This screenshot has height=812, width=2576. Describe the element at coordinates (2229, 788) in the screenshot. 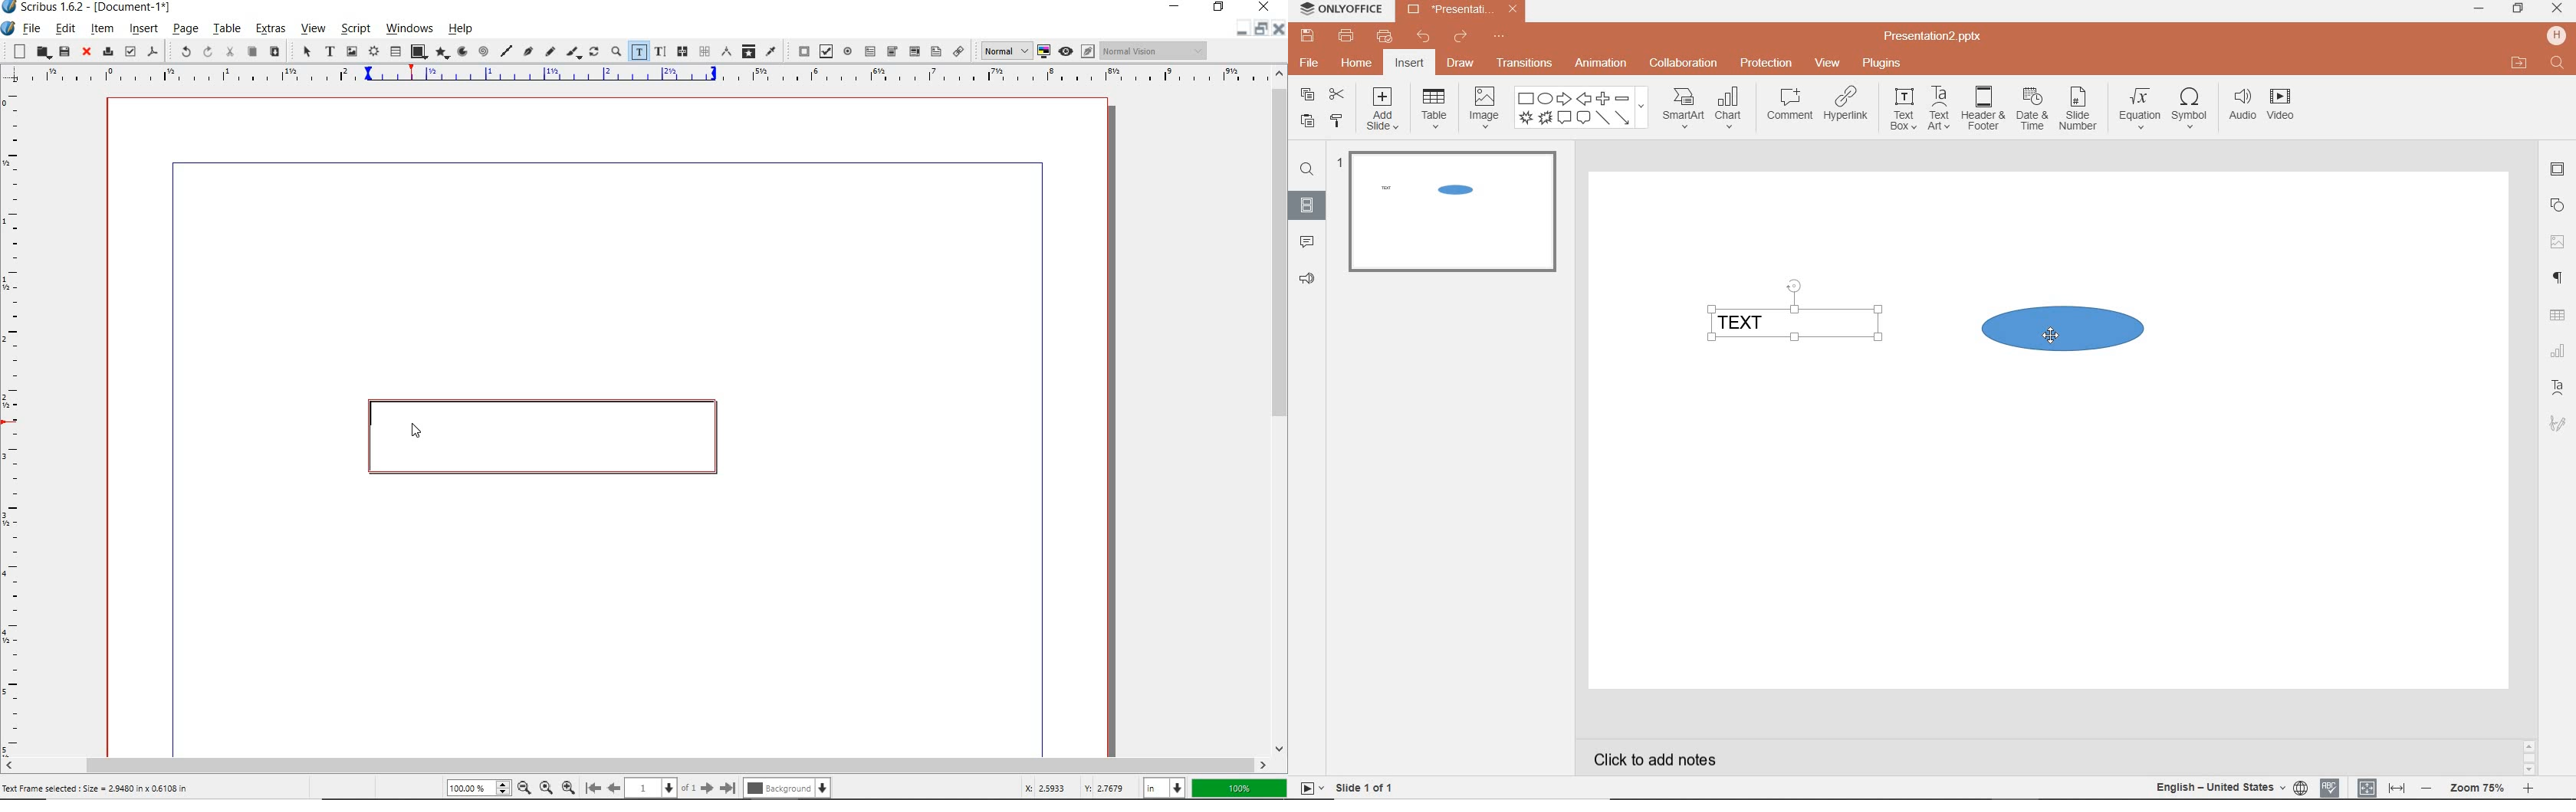

I see `TEXT LANGUAGE` at that location.